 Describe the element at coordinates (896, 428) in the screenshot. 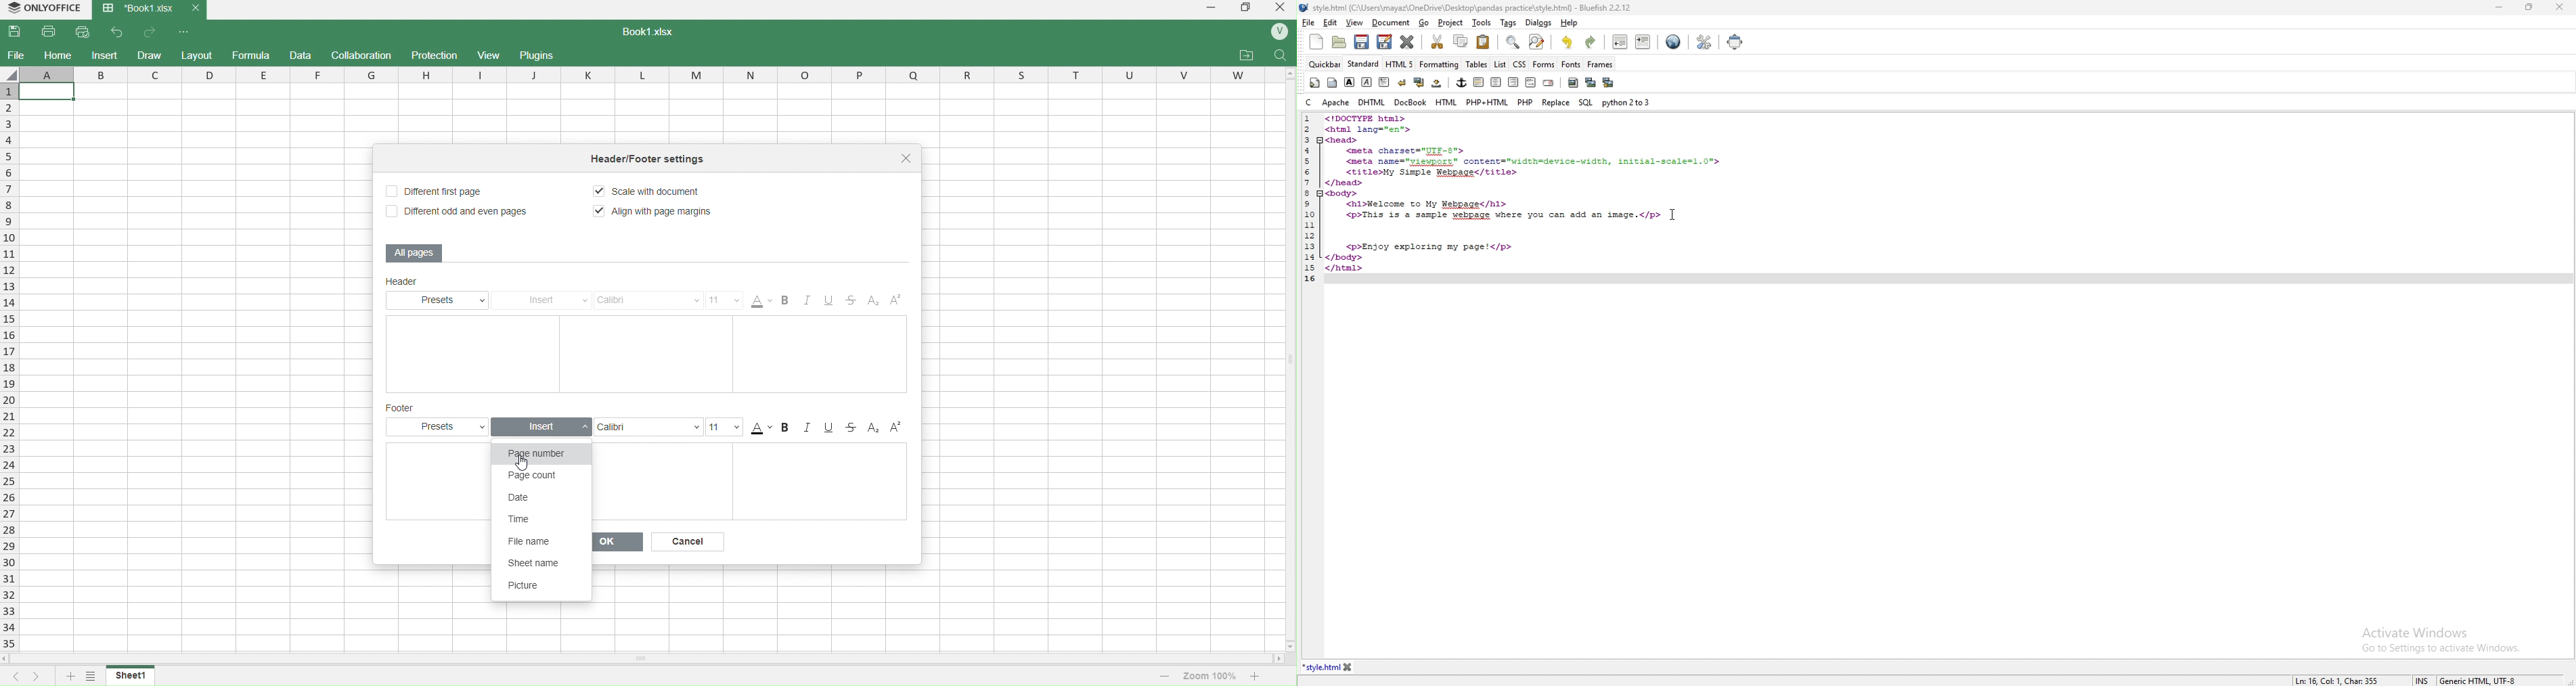

I see `Superscript` at that location.